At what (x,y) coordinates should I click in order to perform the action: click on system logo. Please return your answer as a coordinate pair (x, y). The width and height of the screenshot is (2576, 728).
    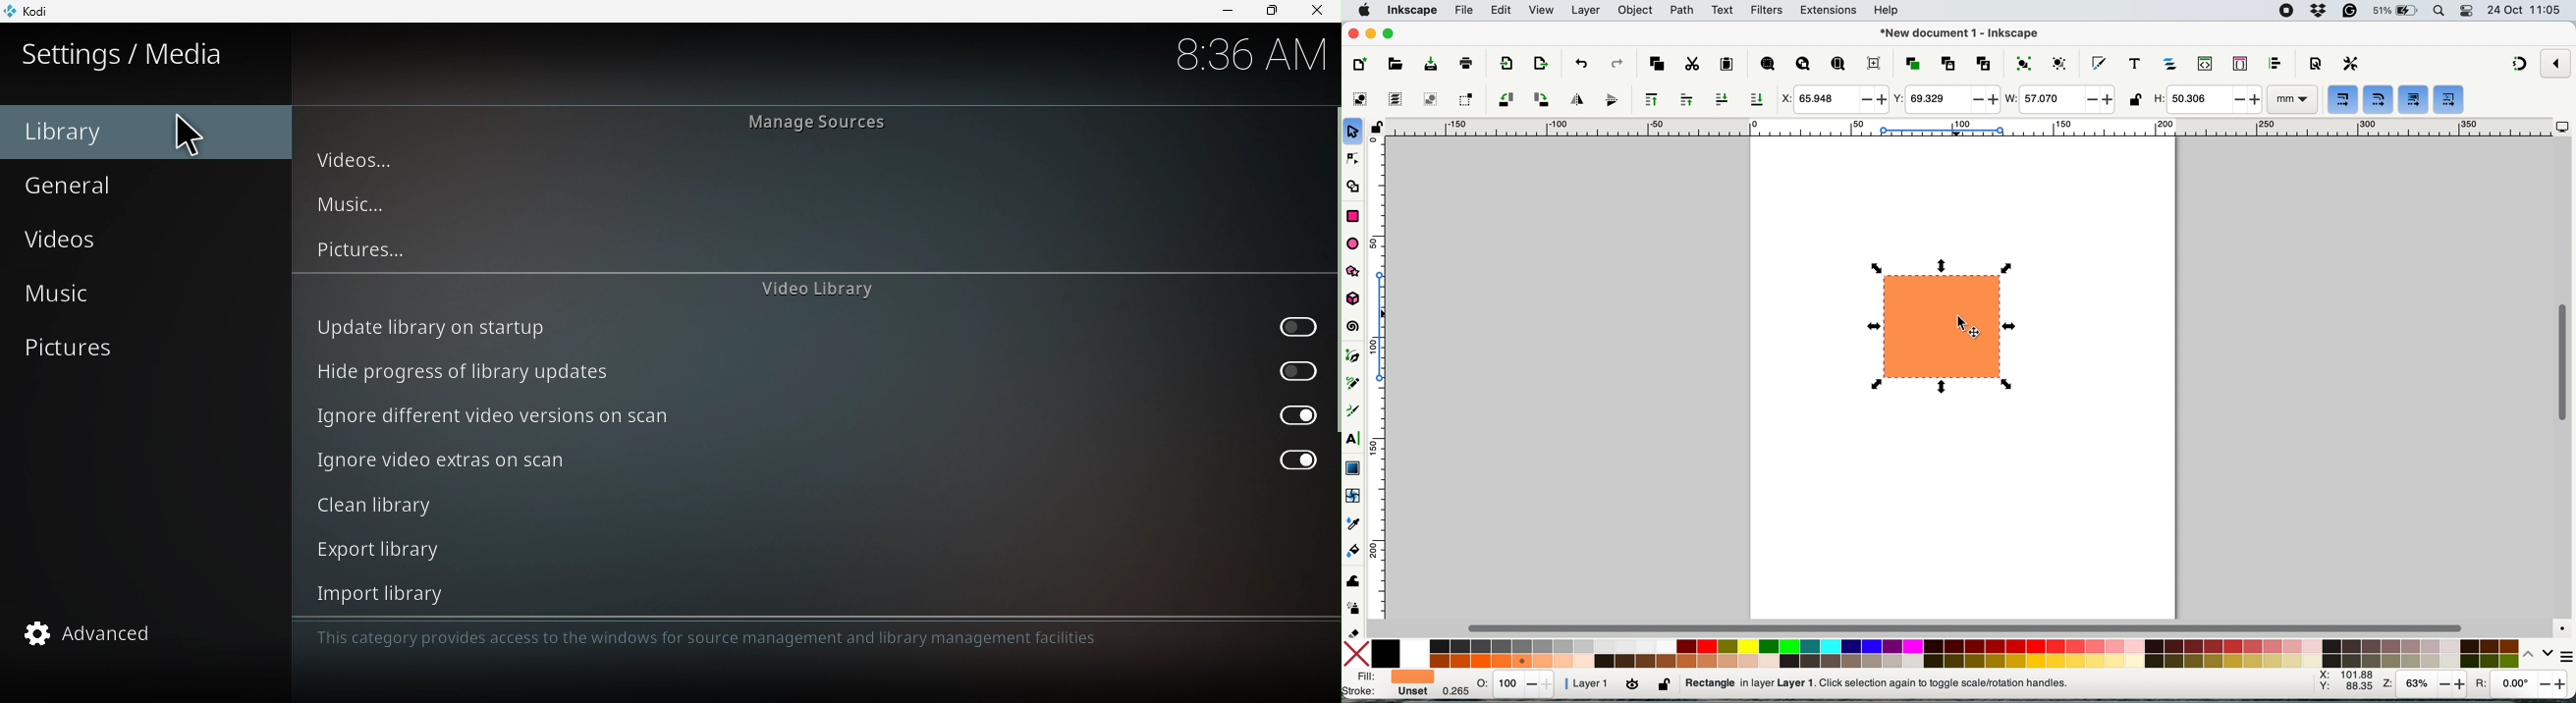
    Looking at the image, I should click on (1364, 9).